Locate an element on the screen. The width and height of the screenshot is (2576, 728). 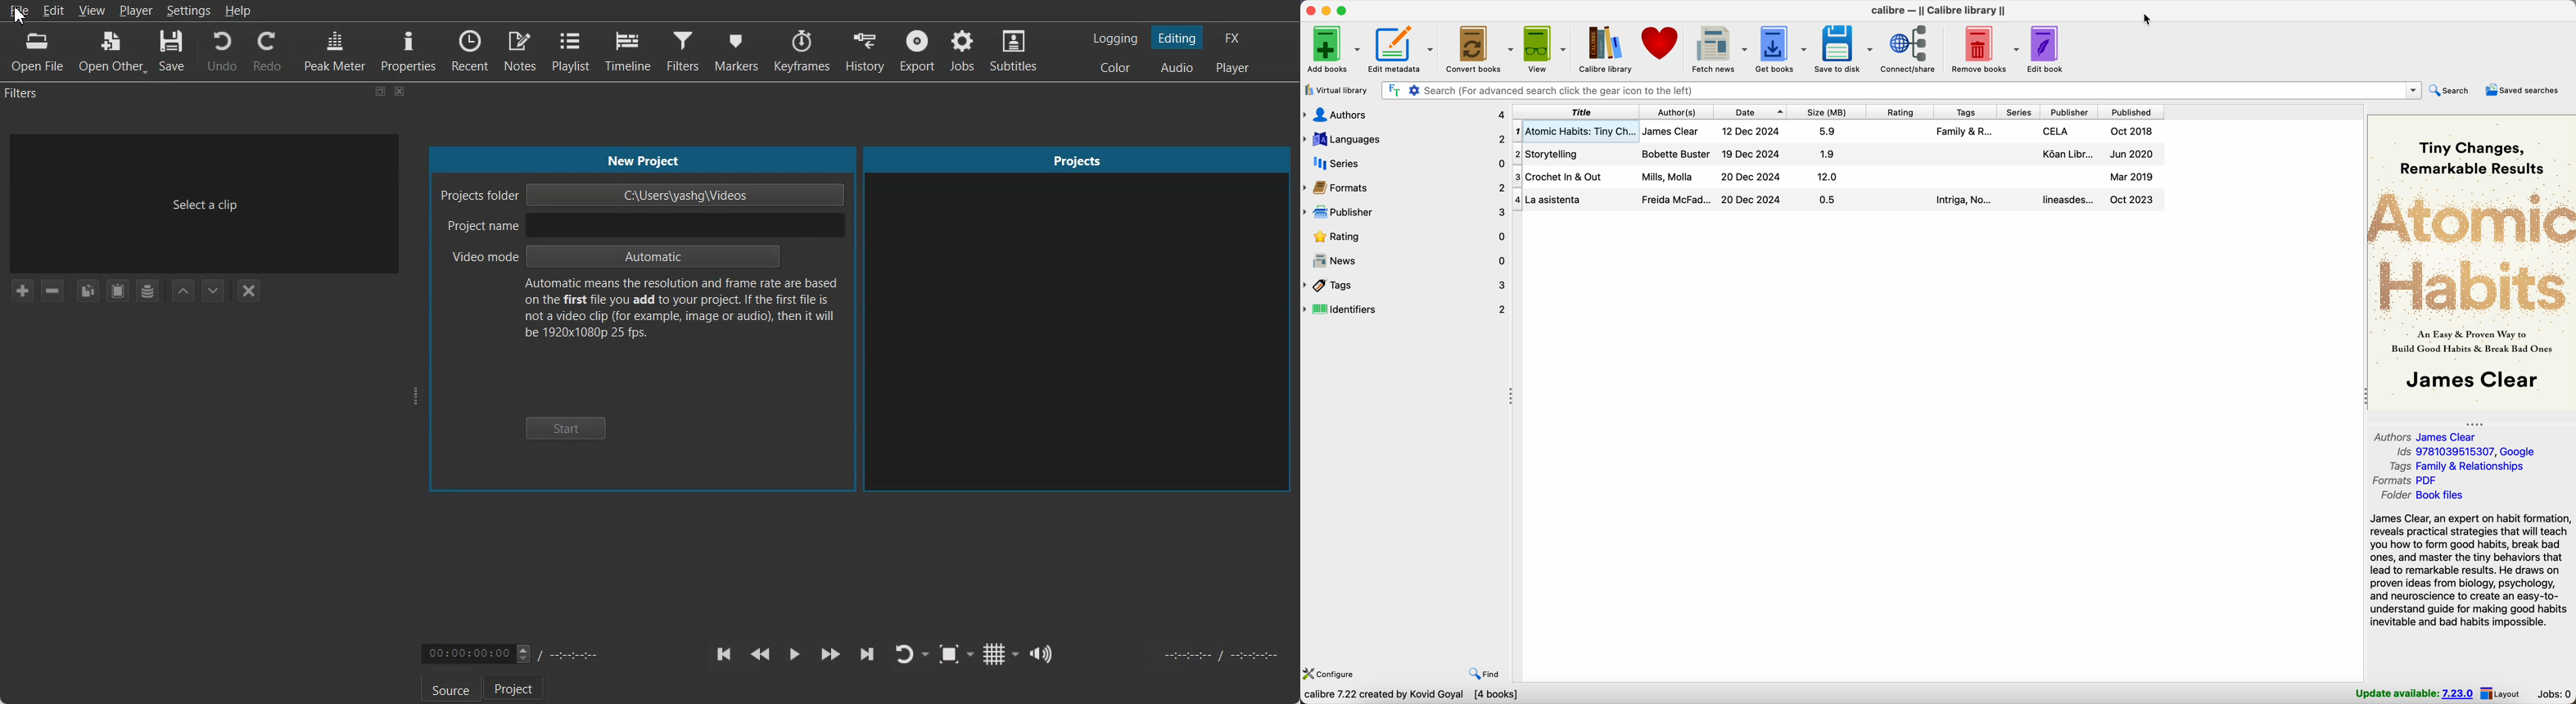
C:\Users\yashg\Videos is located at coordinates (682, 195).